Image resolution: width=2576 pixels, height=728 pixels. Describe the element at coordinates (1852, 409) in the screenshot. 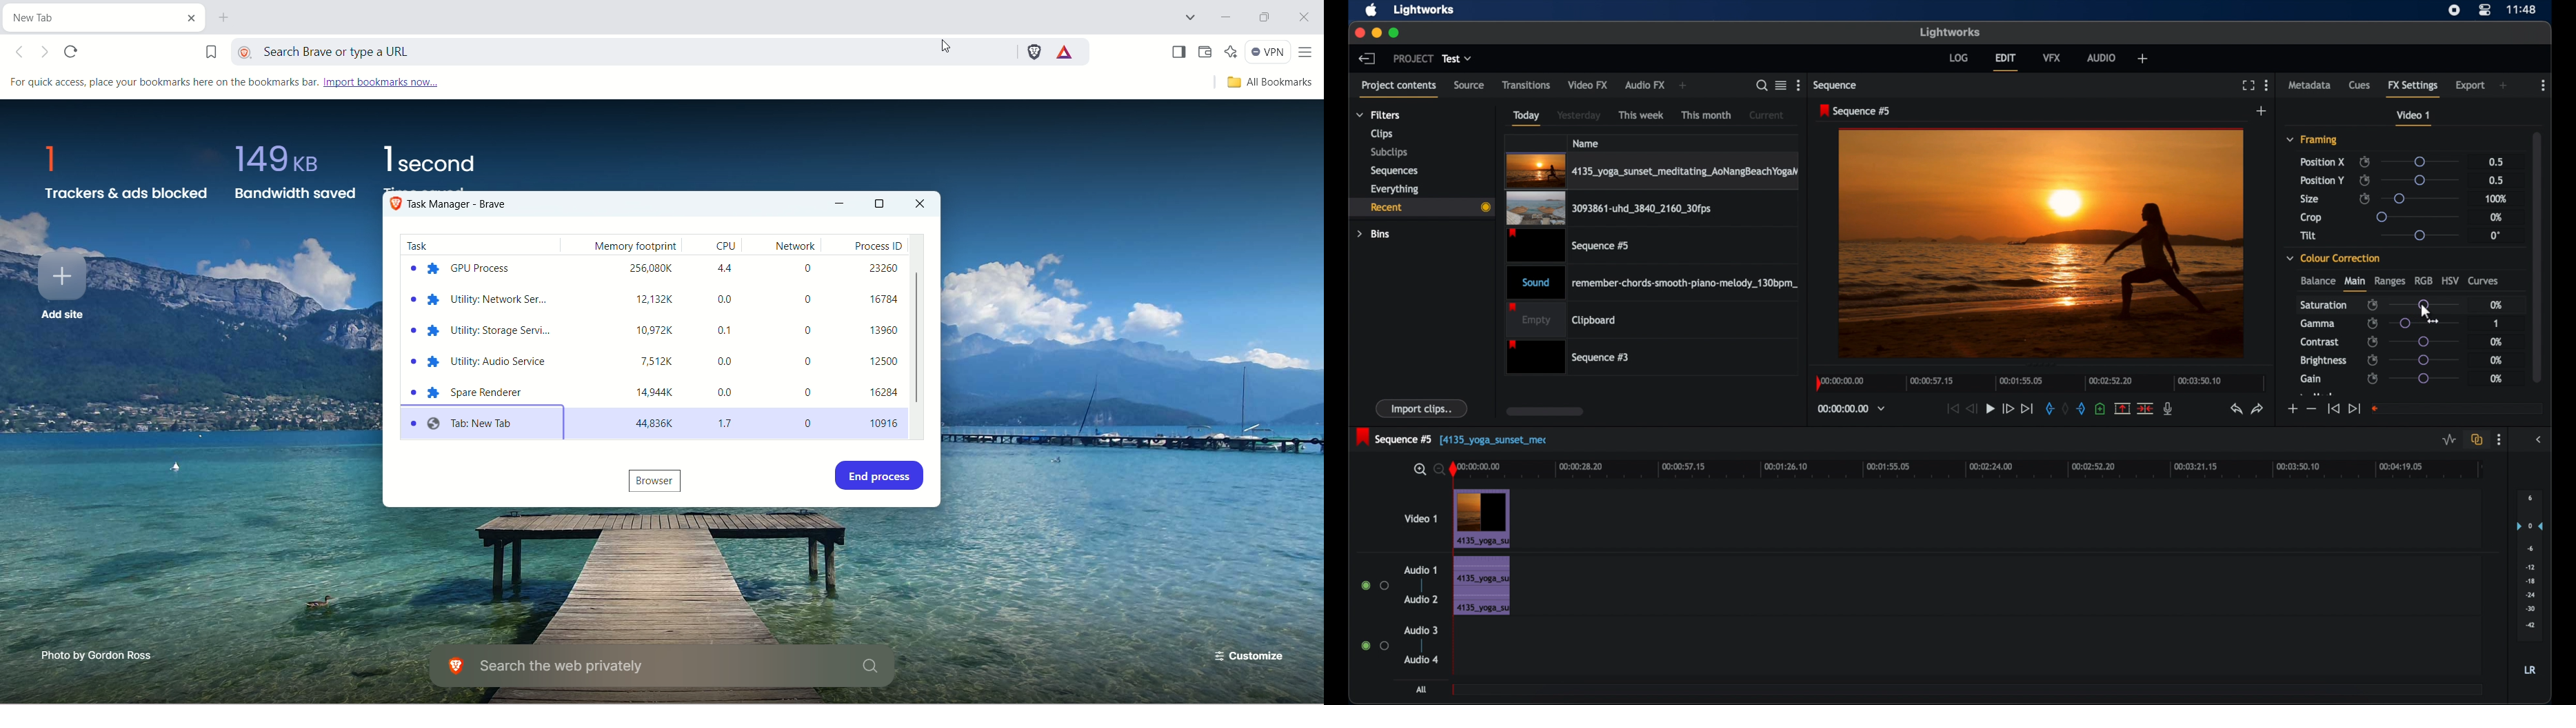

I see `timecodes and reels` at that location.